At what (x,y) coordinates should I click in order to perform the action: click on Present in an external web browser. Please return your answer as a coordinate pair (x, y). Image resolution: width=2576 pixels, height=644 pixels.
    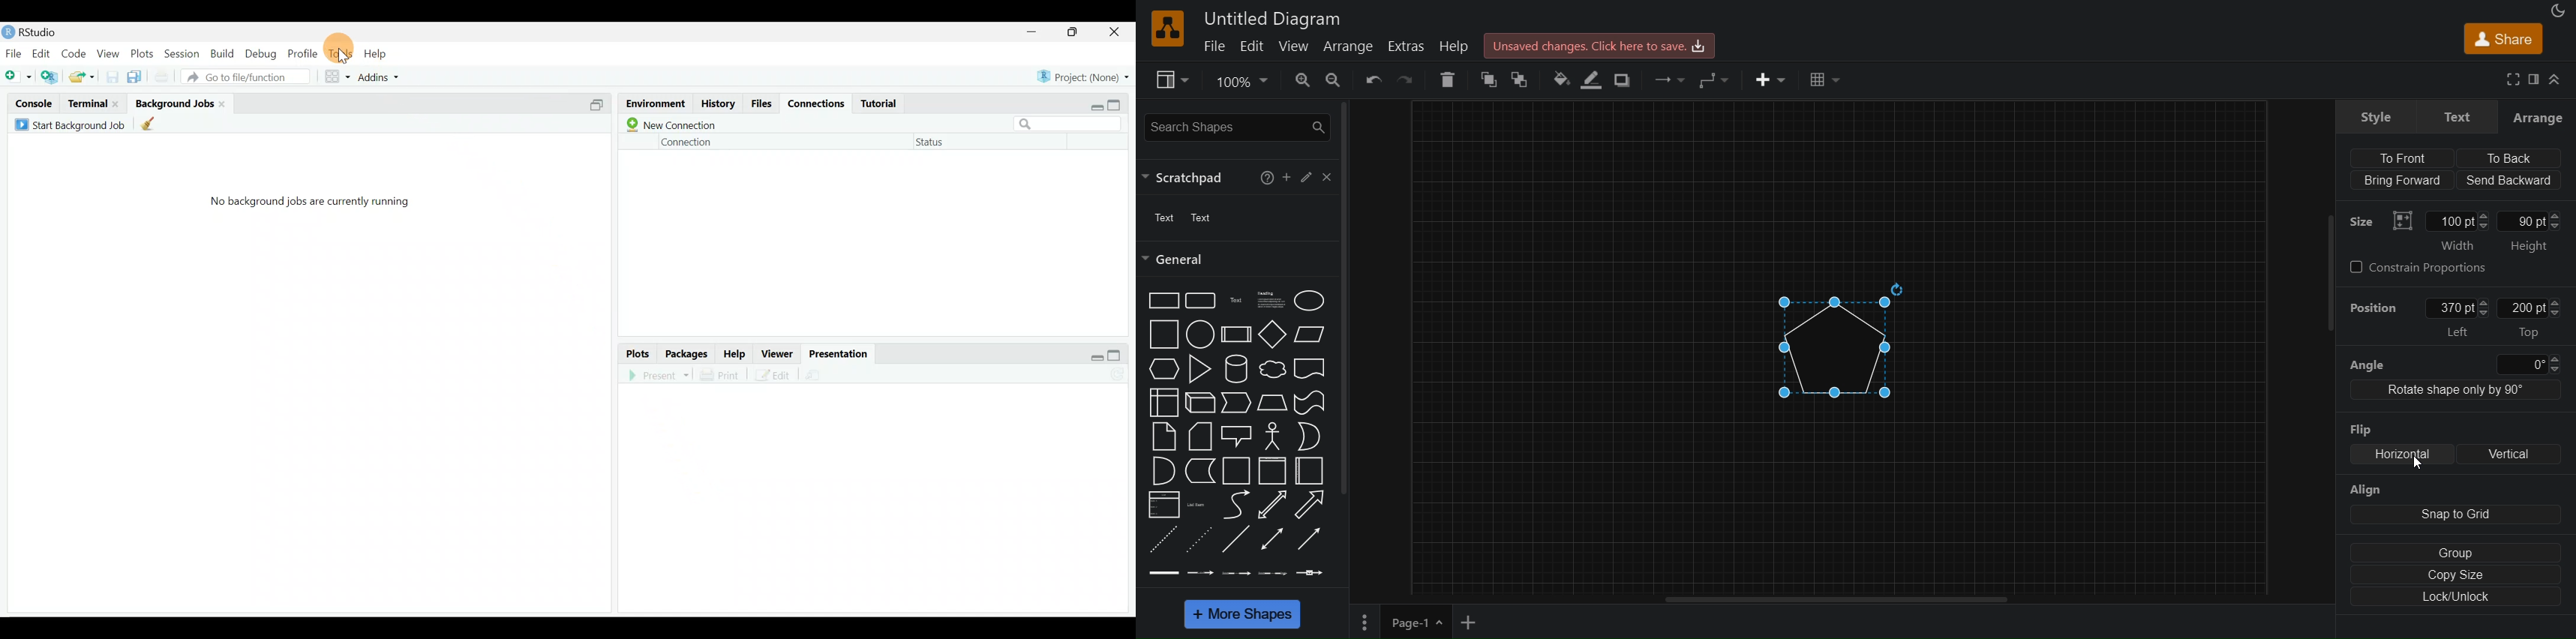
    Looking at the image, I should click on (659, 376).